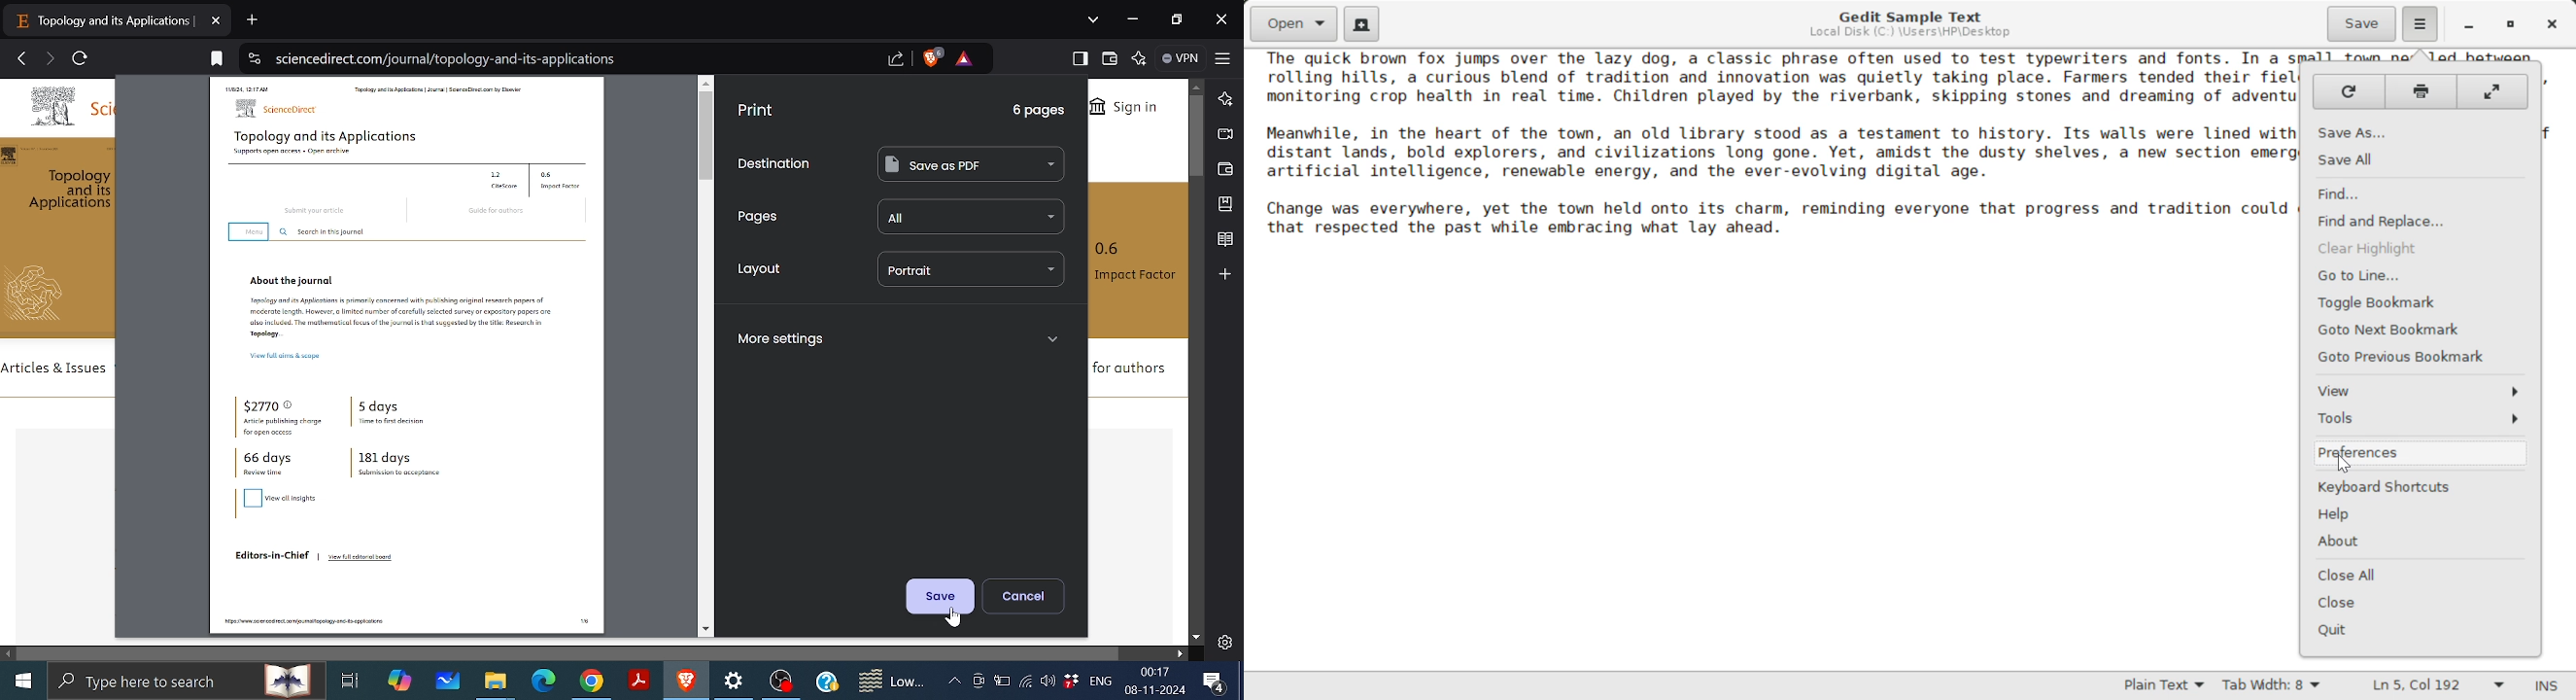 This screenshot has width=2576, height=700. I want to click on sci, so click(60, 106).